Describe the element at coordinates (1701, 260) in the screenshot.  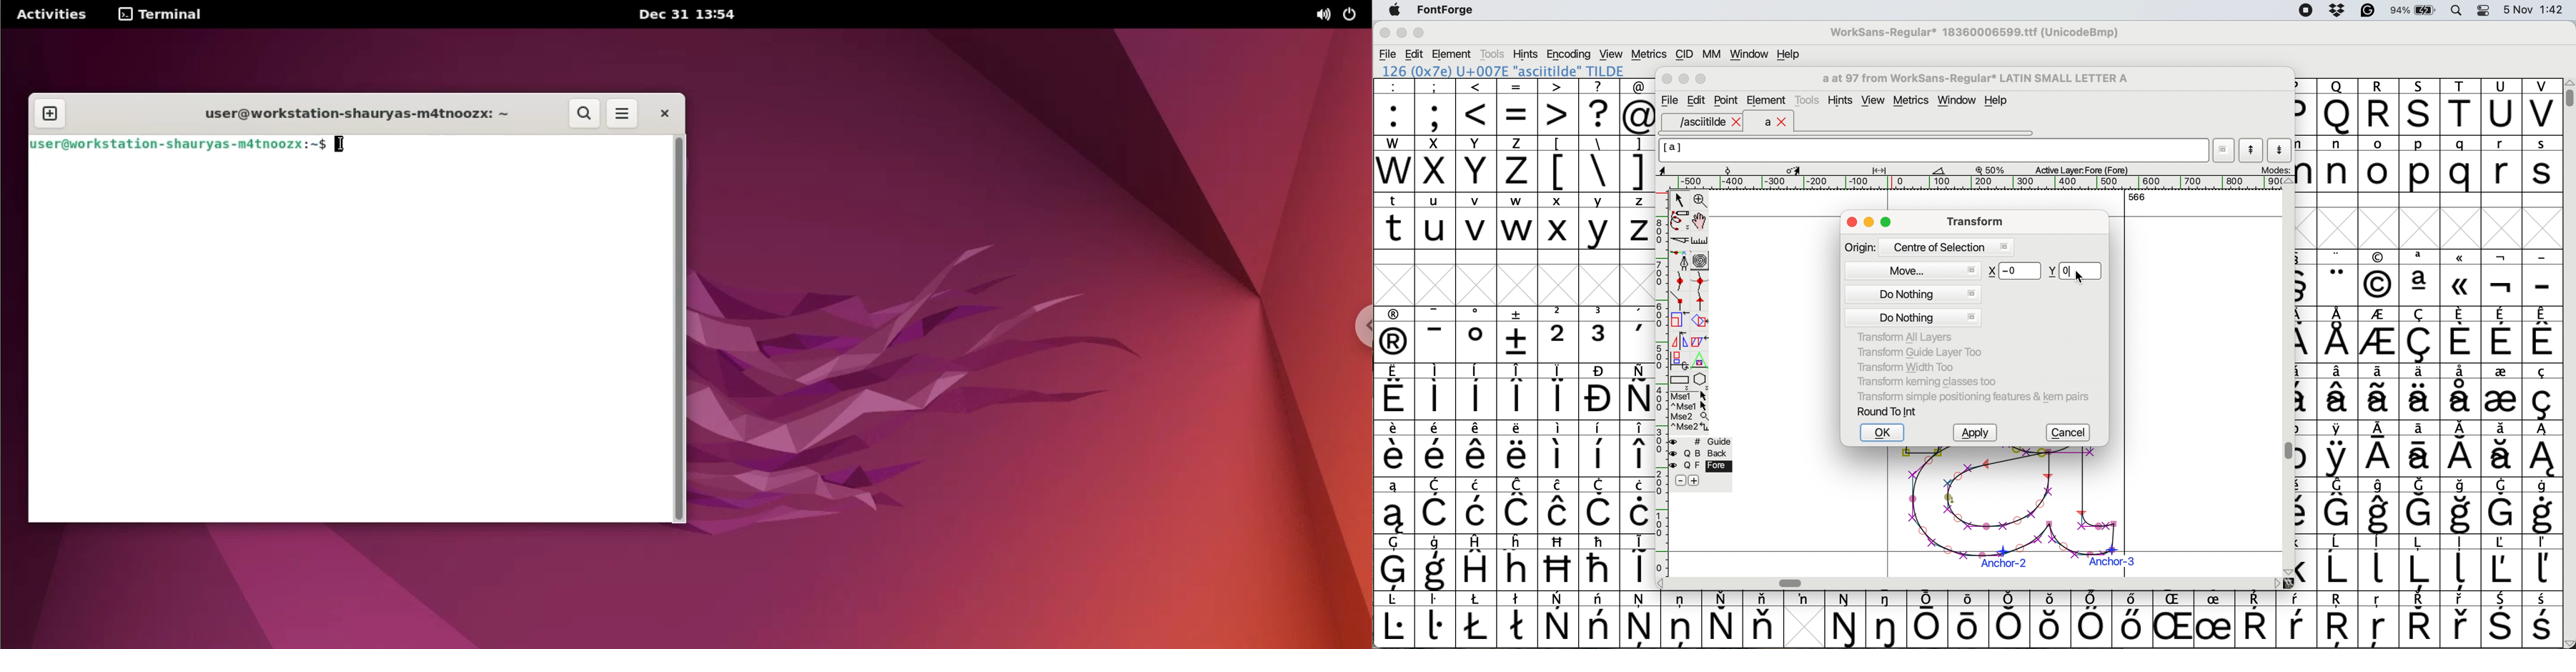
I see `change whether spiro is active or not` at that location.